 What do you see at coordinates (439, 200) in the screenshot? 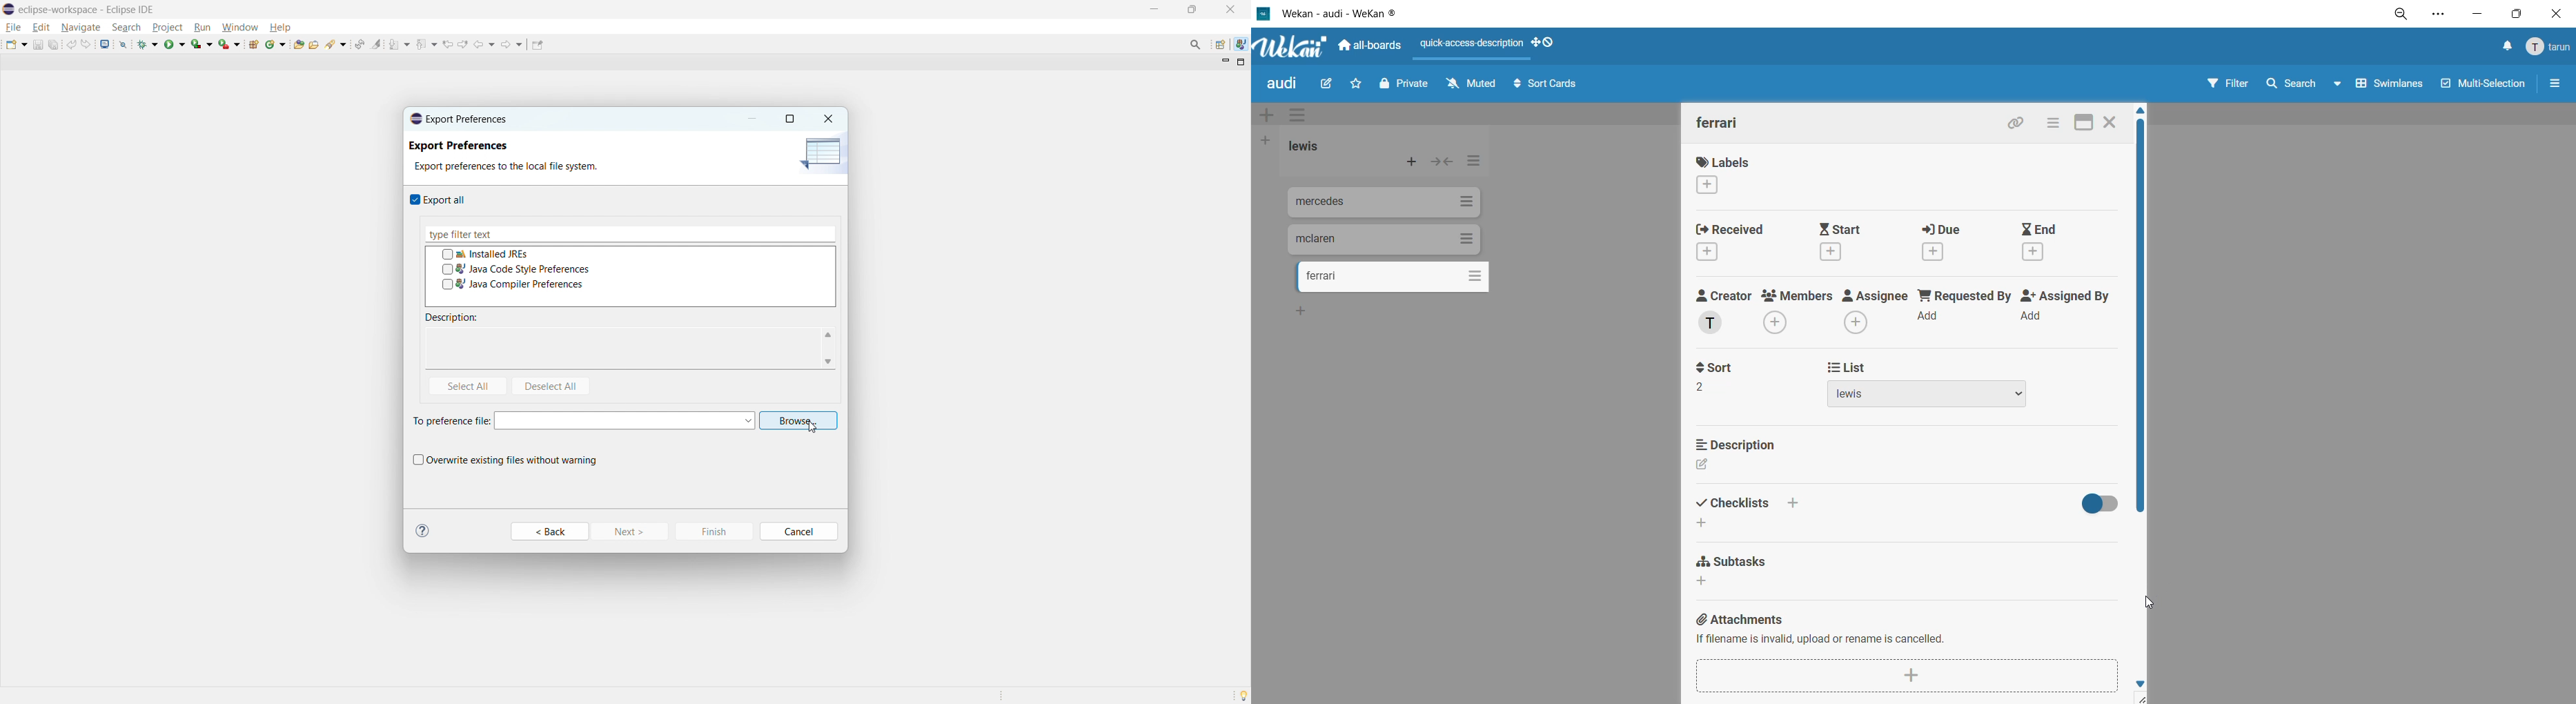
I see `export all checkbox` at bounding box center [439, 200].